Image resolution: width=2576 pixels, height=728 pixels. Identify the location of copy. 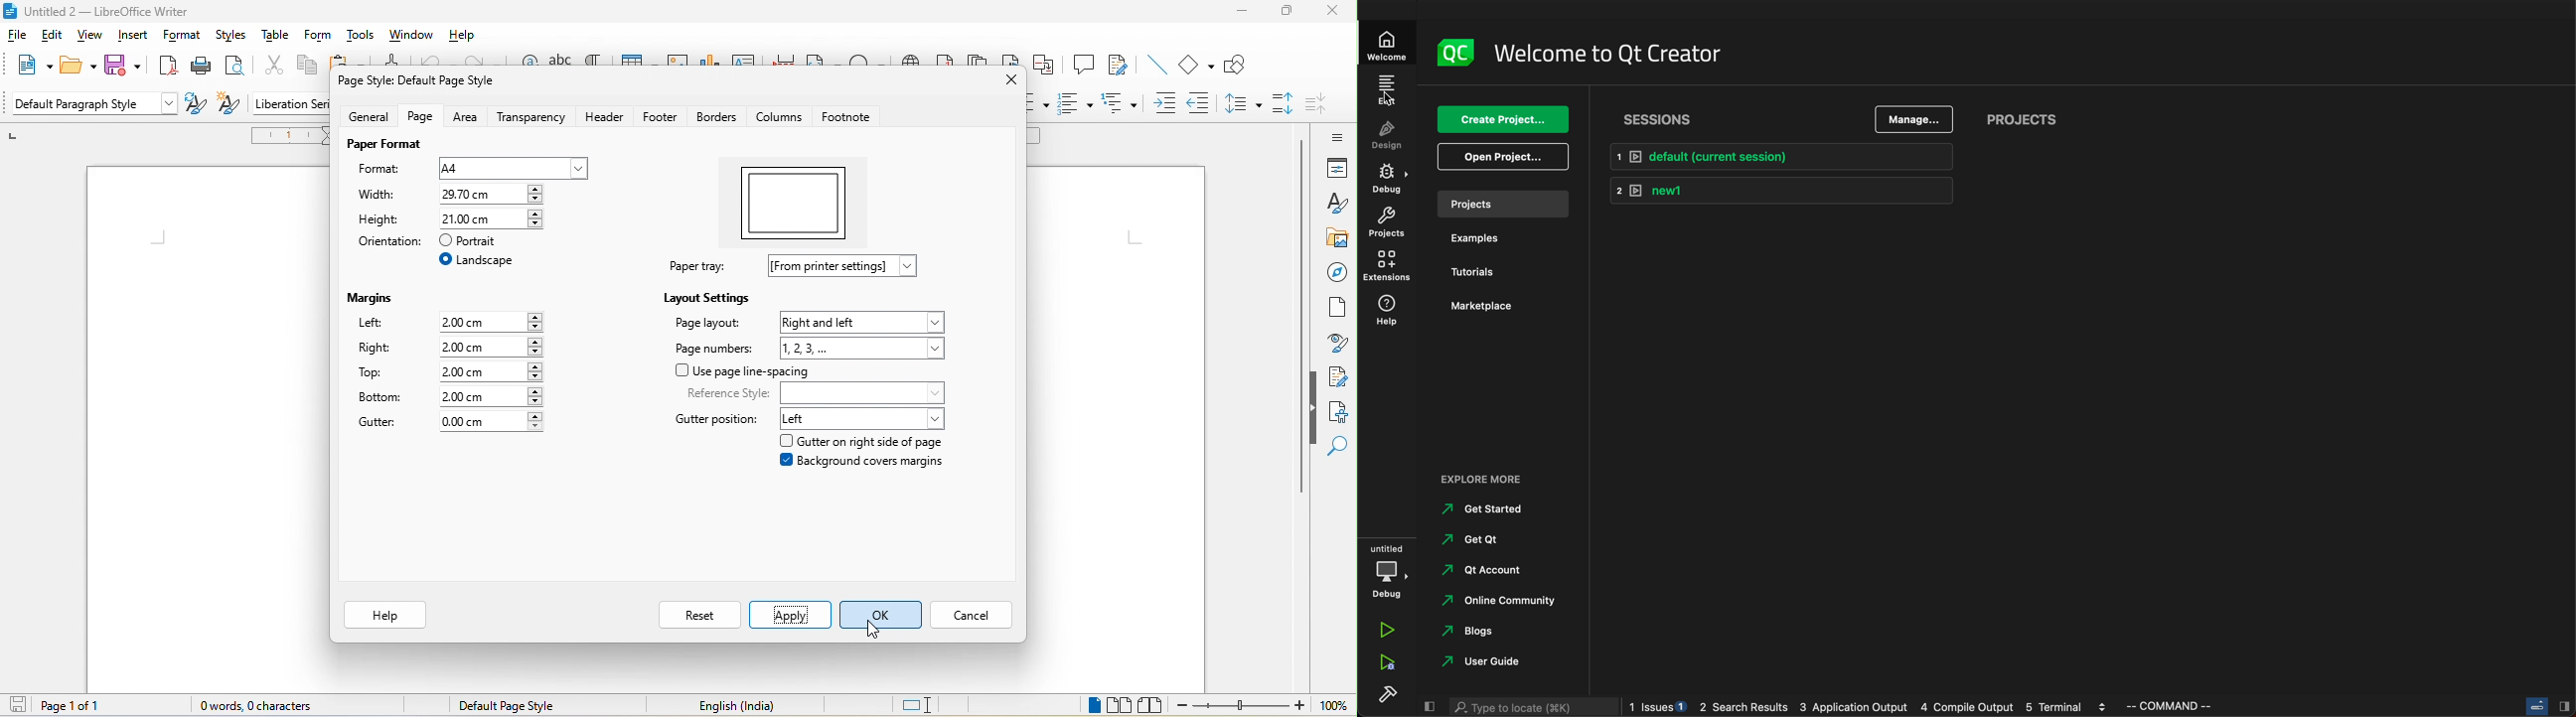
(315, 71).